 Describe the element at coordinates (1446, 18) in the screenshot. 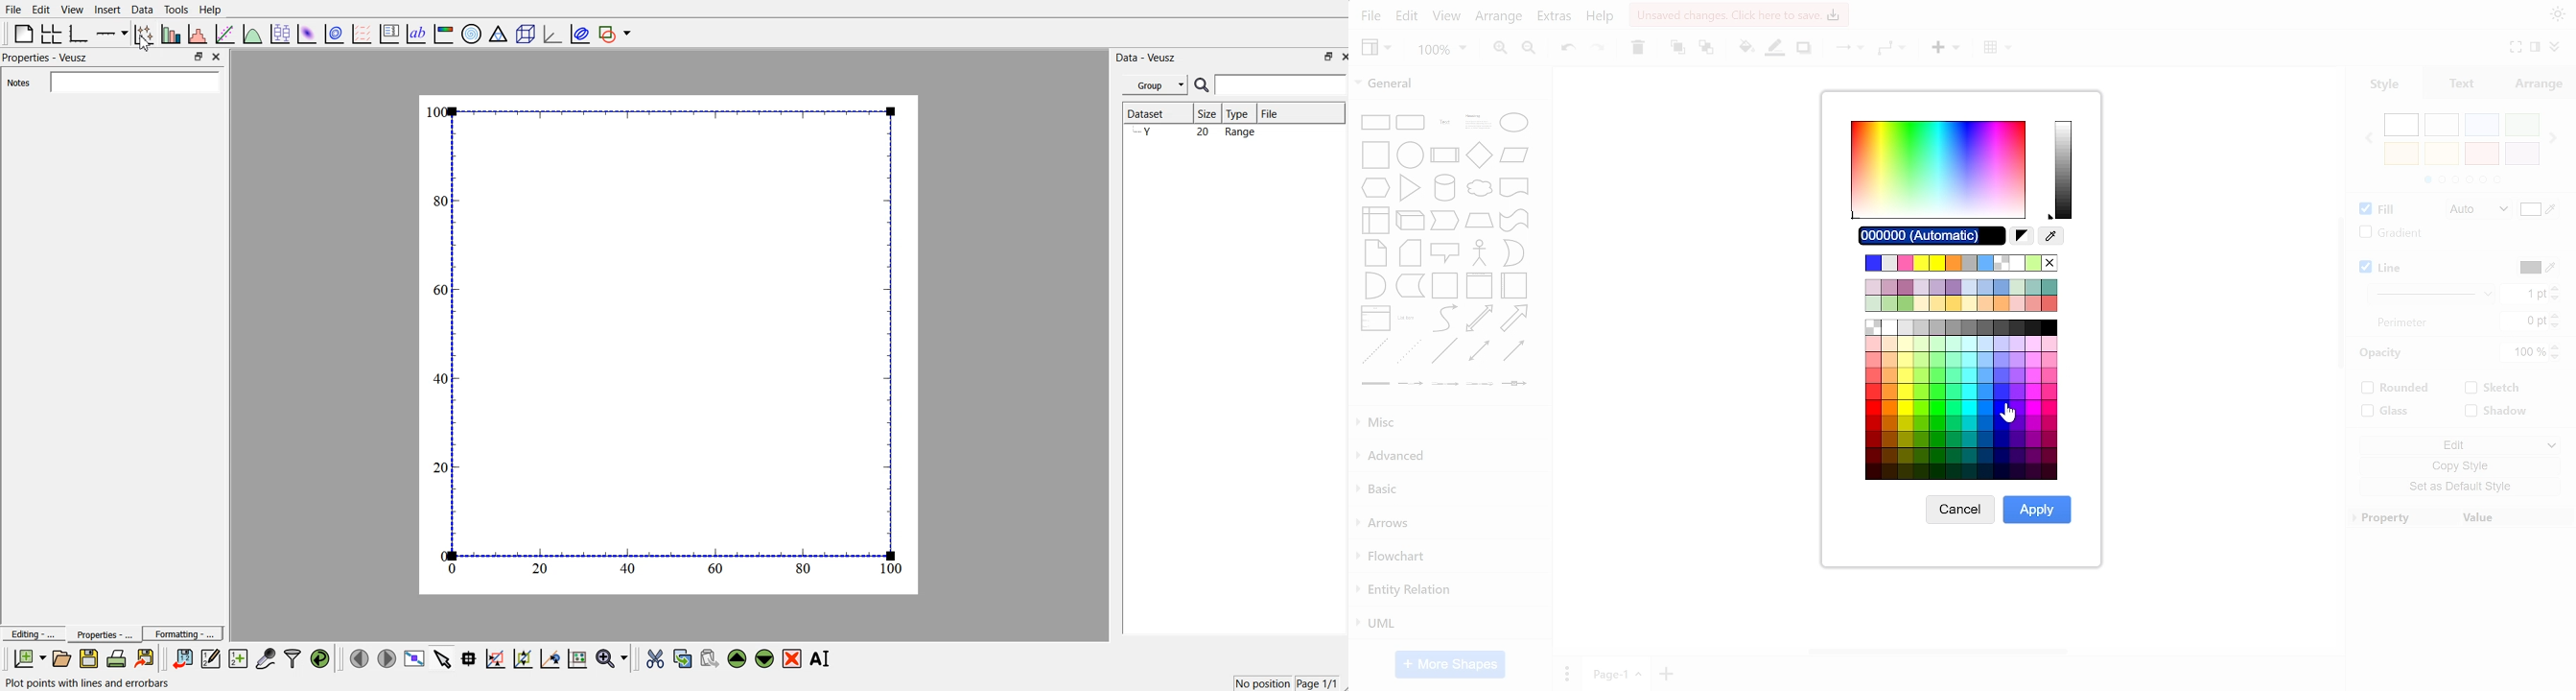

I see `view` at that location.